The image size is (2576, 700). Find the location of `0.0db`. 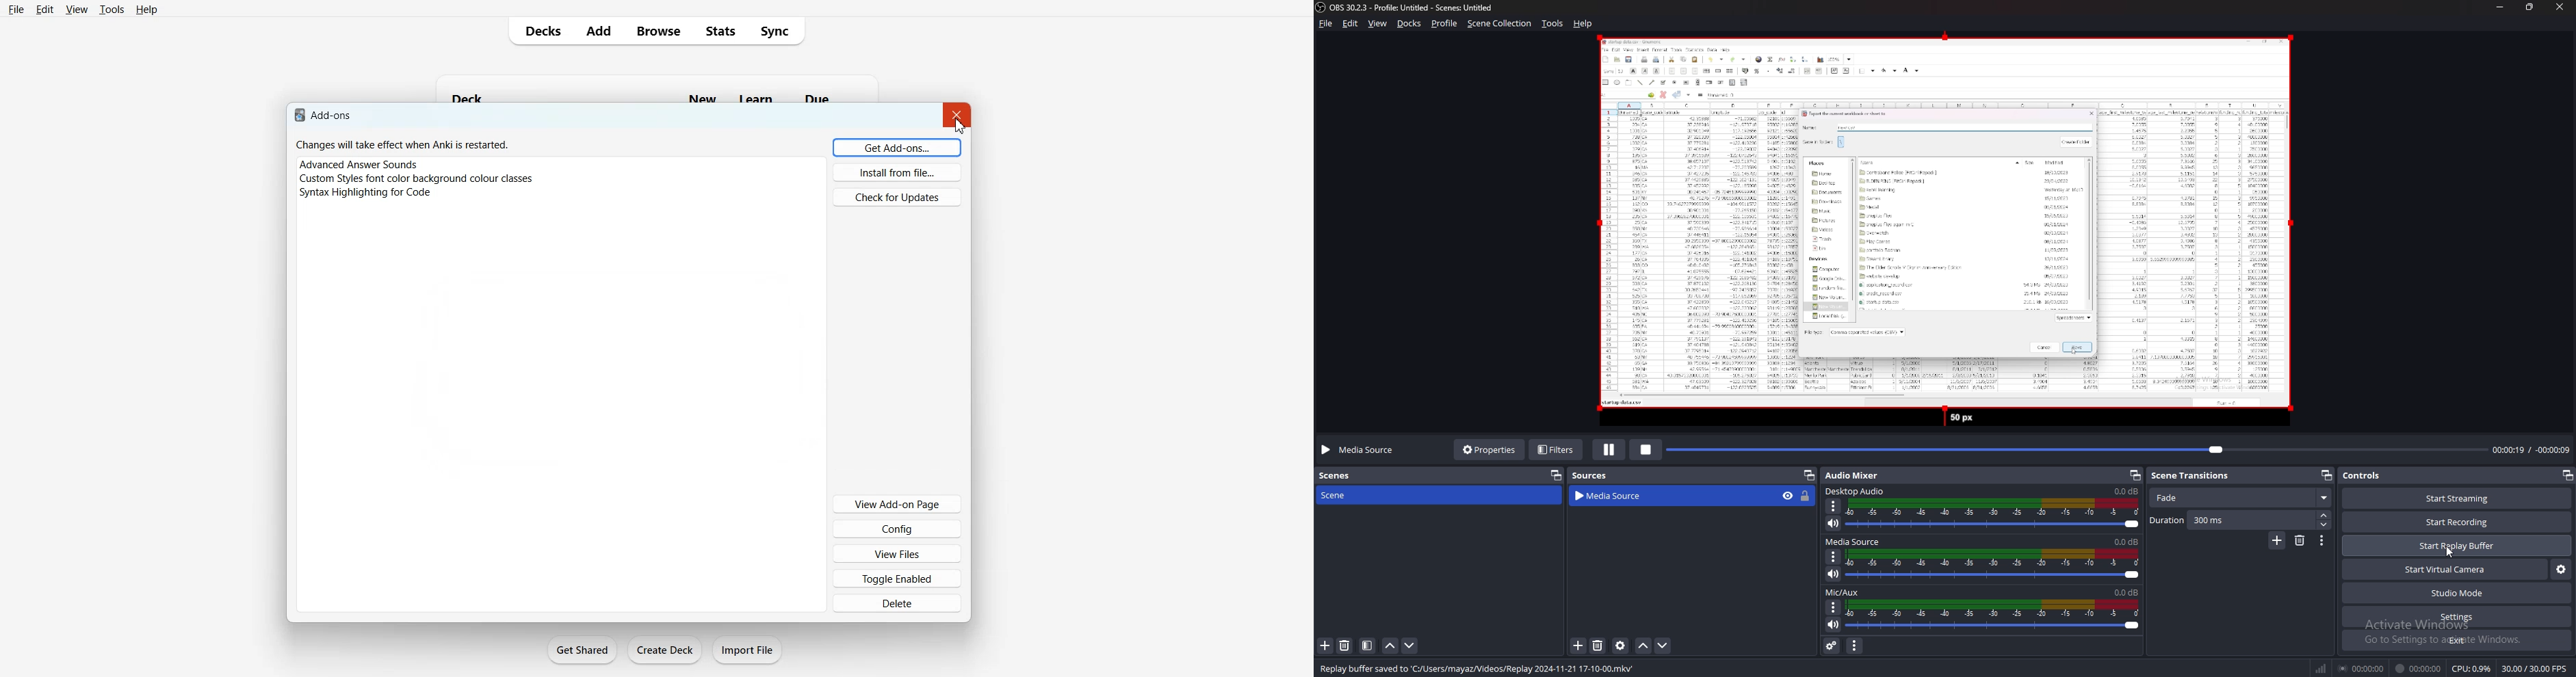

0.0db is located at coordinates (2127, 490).